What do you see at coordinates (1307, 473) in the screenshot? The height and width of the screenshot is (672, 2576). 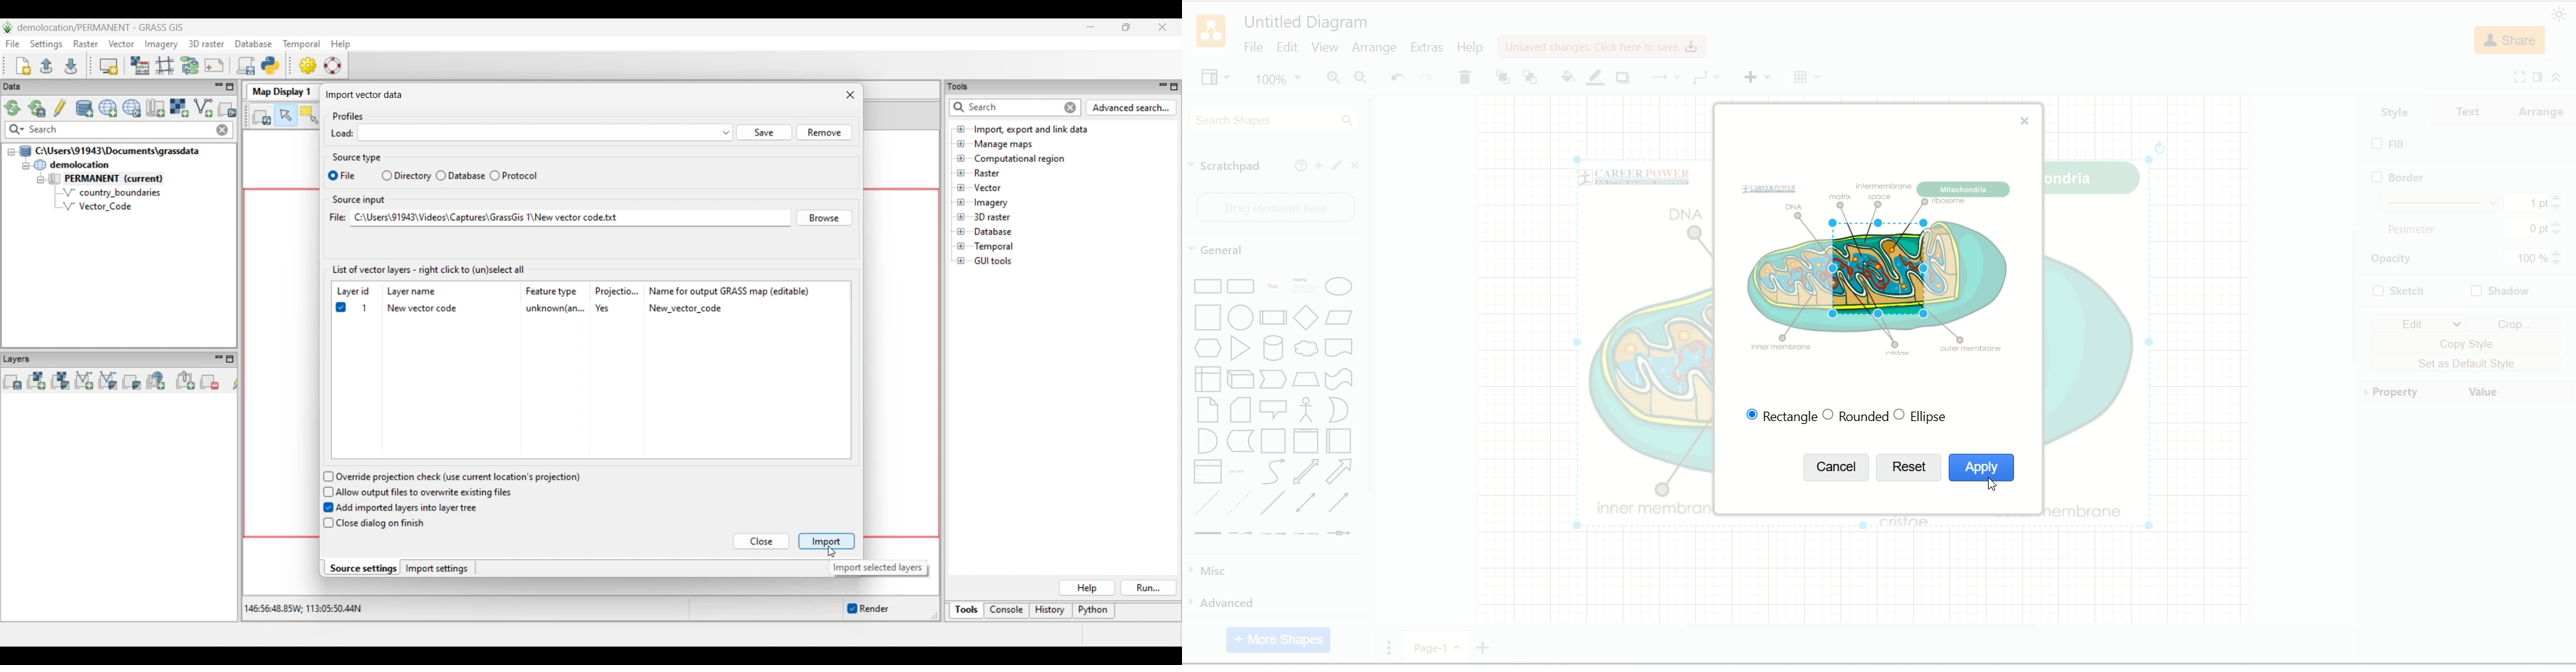 I see `Bidirectional Arrow` at bounding box center [1307, 473].